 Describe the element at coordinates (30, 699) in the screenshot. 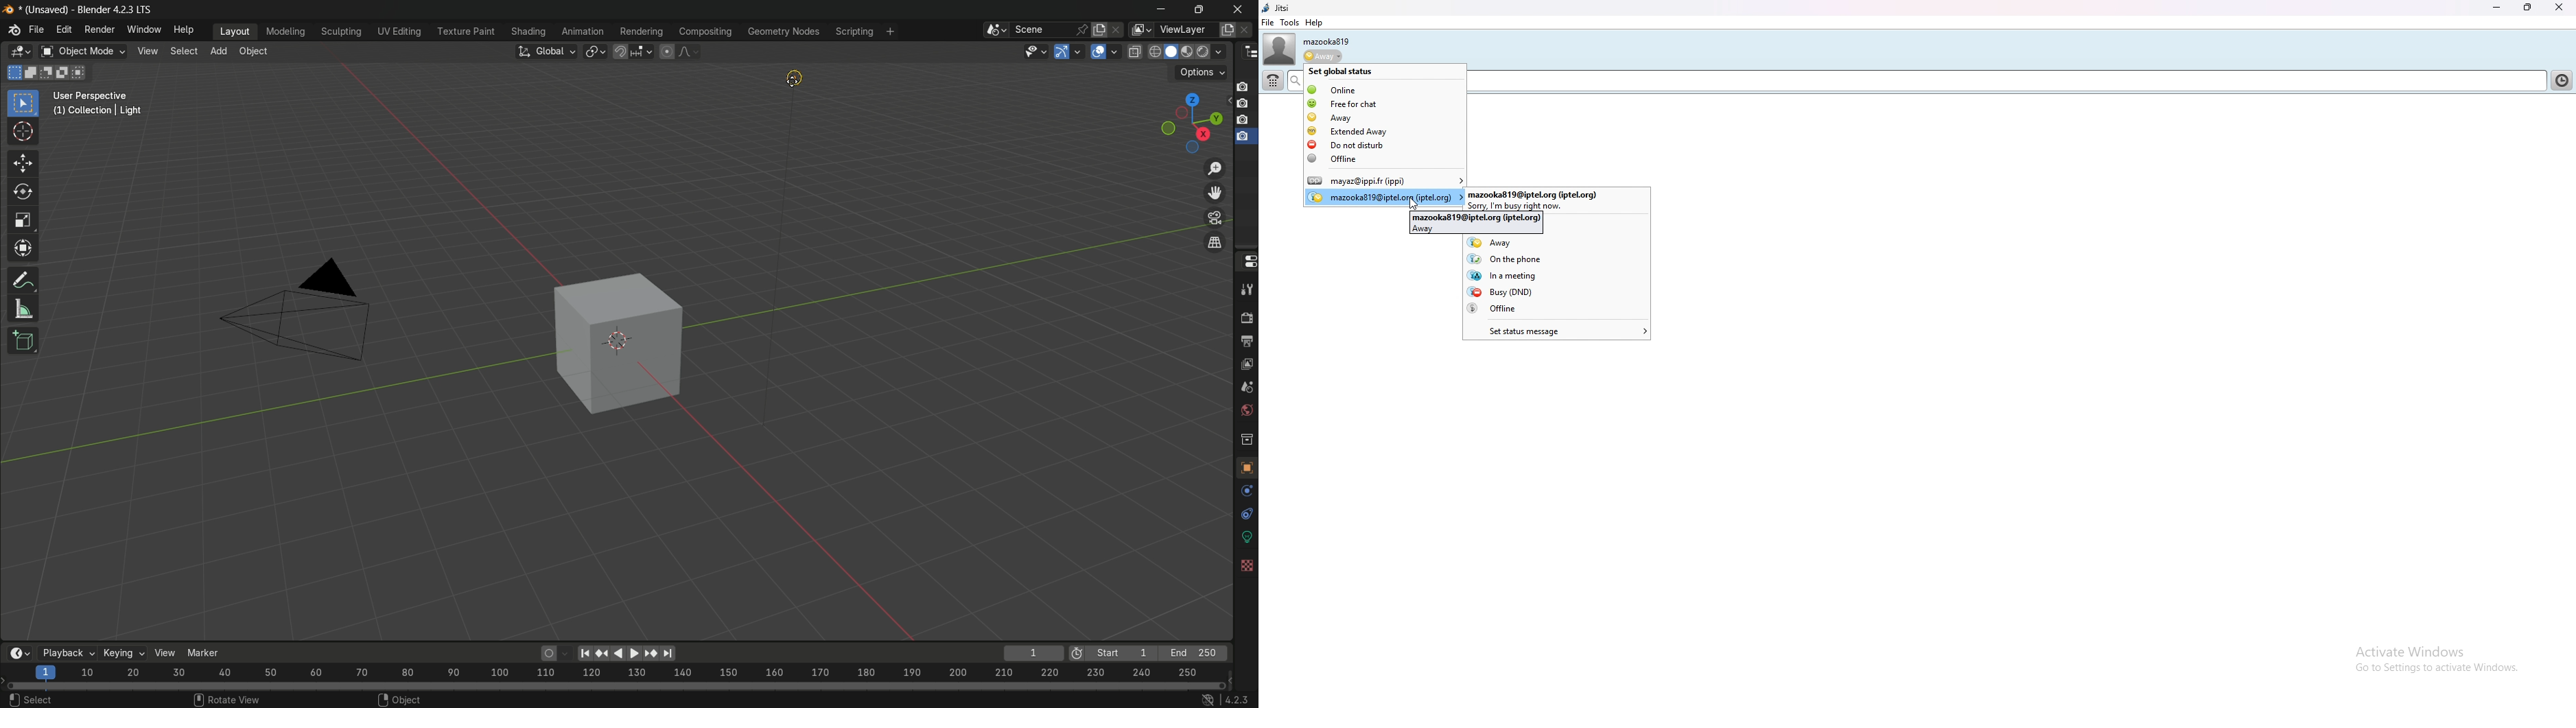

I see `select` at that location.